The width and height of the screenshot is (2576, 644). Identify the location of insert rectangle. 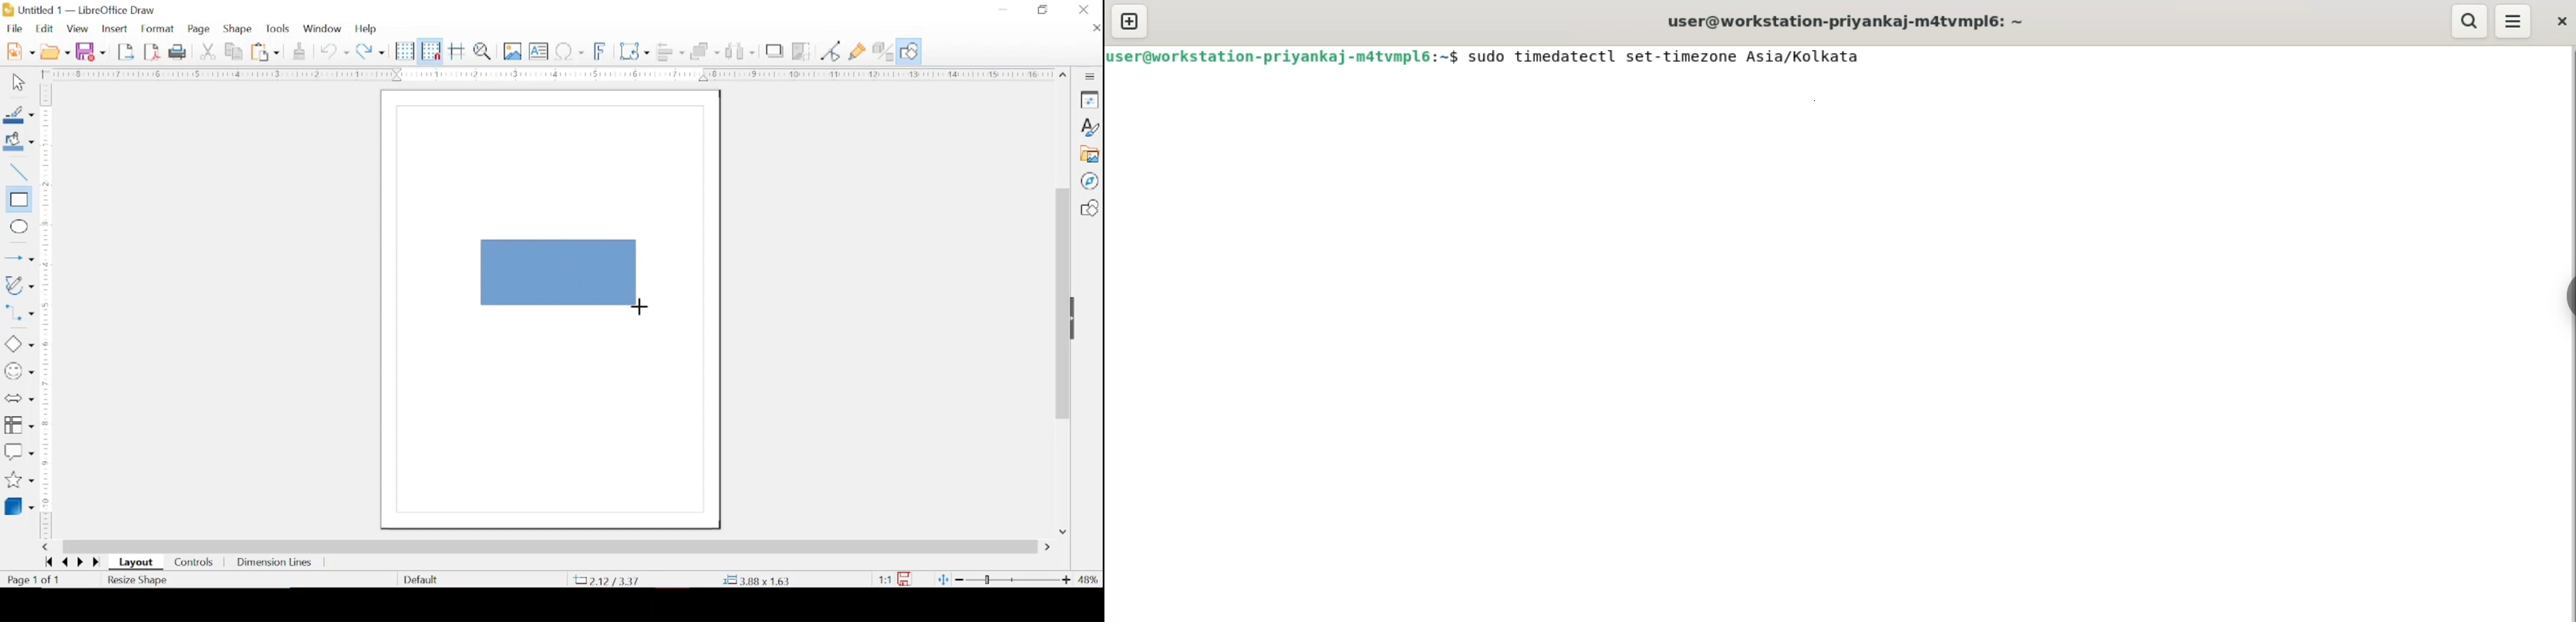
(17, 200).